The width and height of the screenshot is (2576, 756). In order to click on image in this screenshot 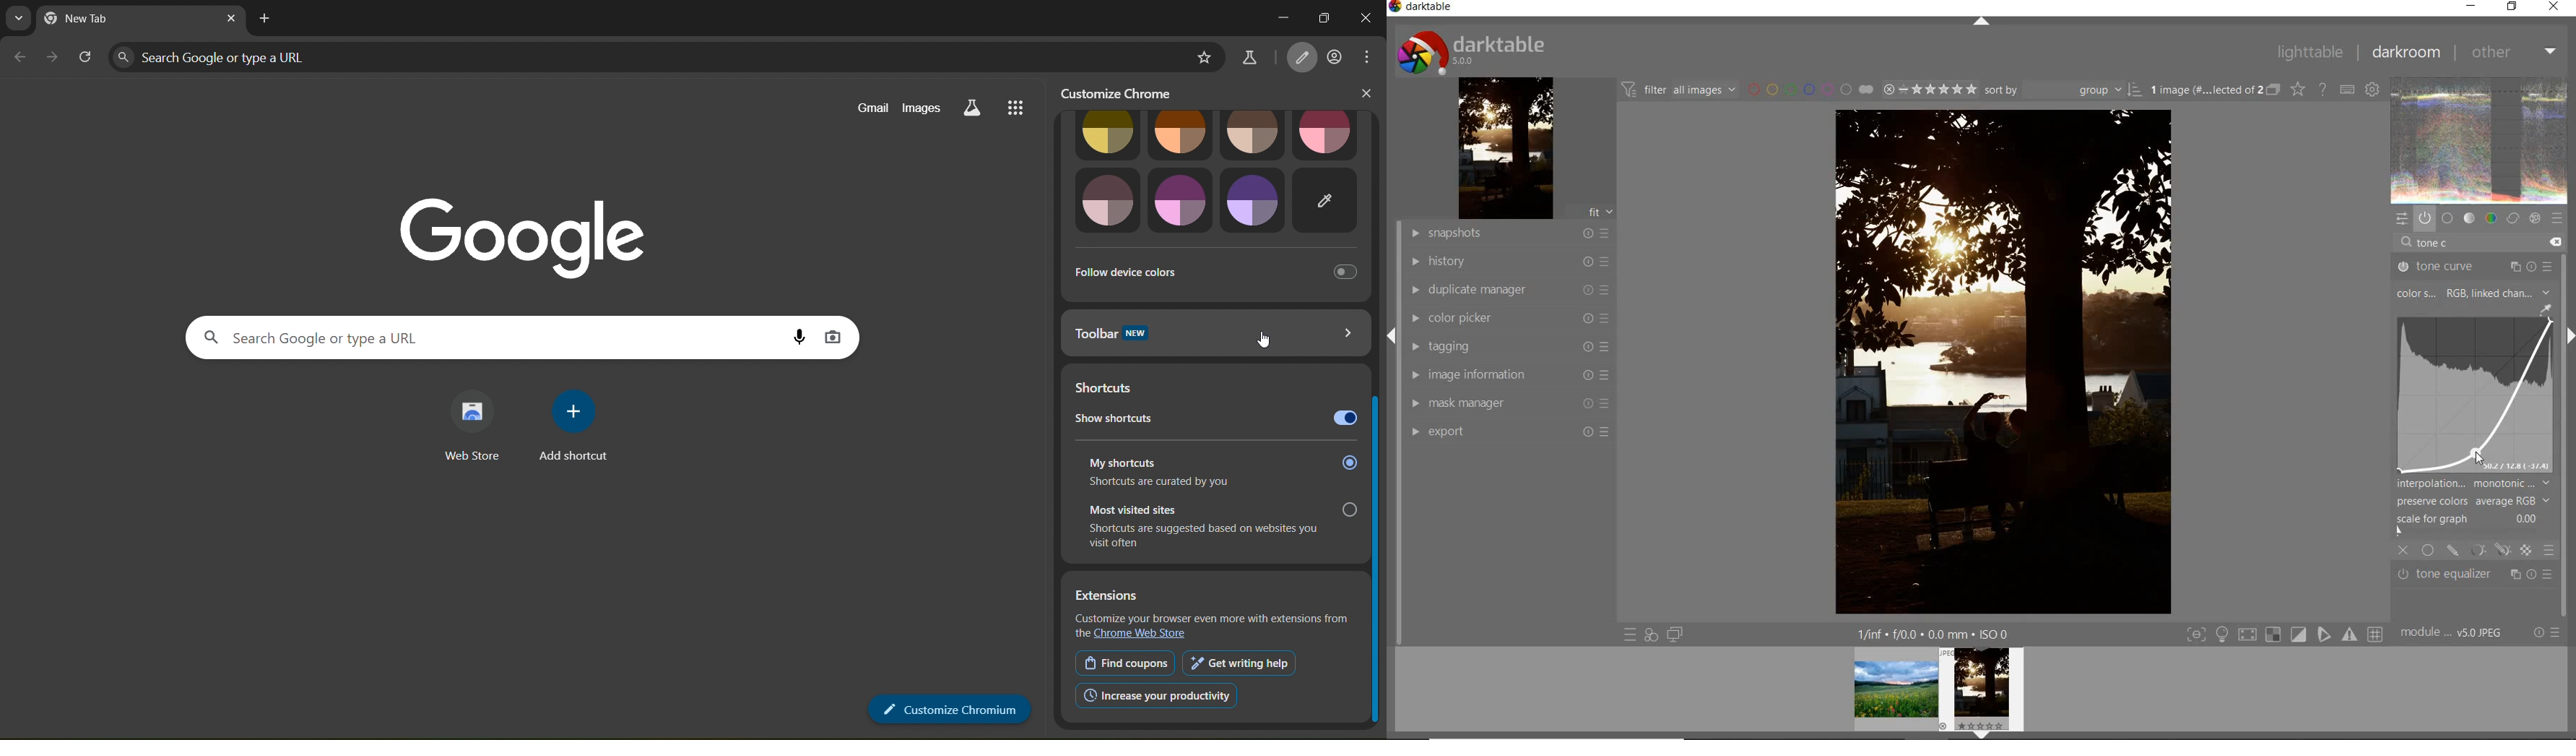, I will do `click(2479, 139)`.